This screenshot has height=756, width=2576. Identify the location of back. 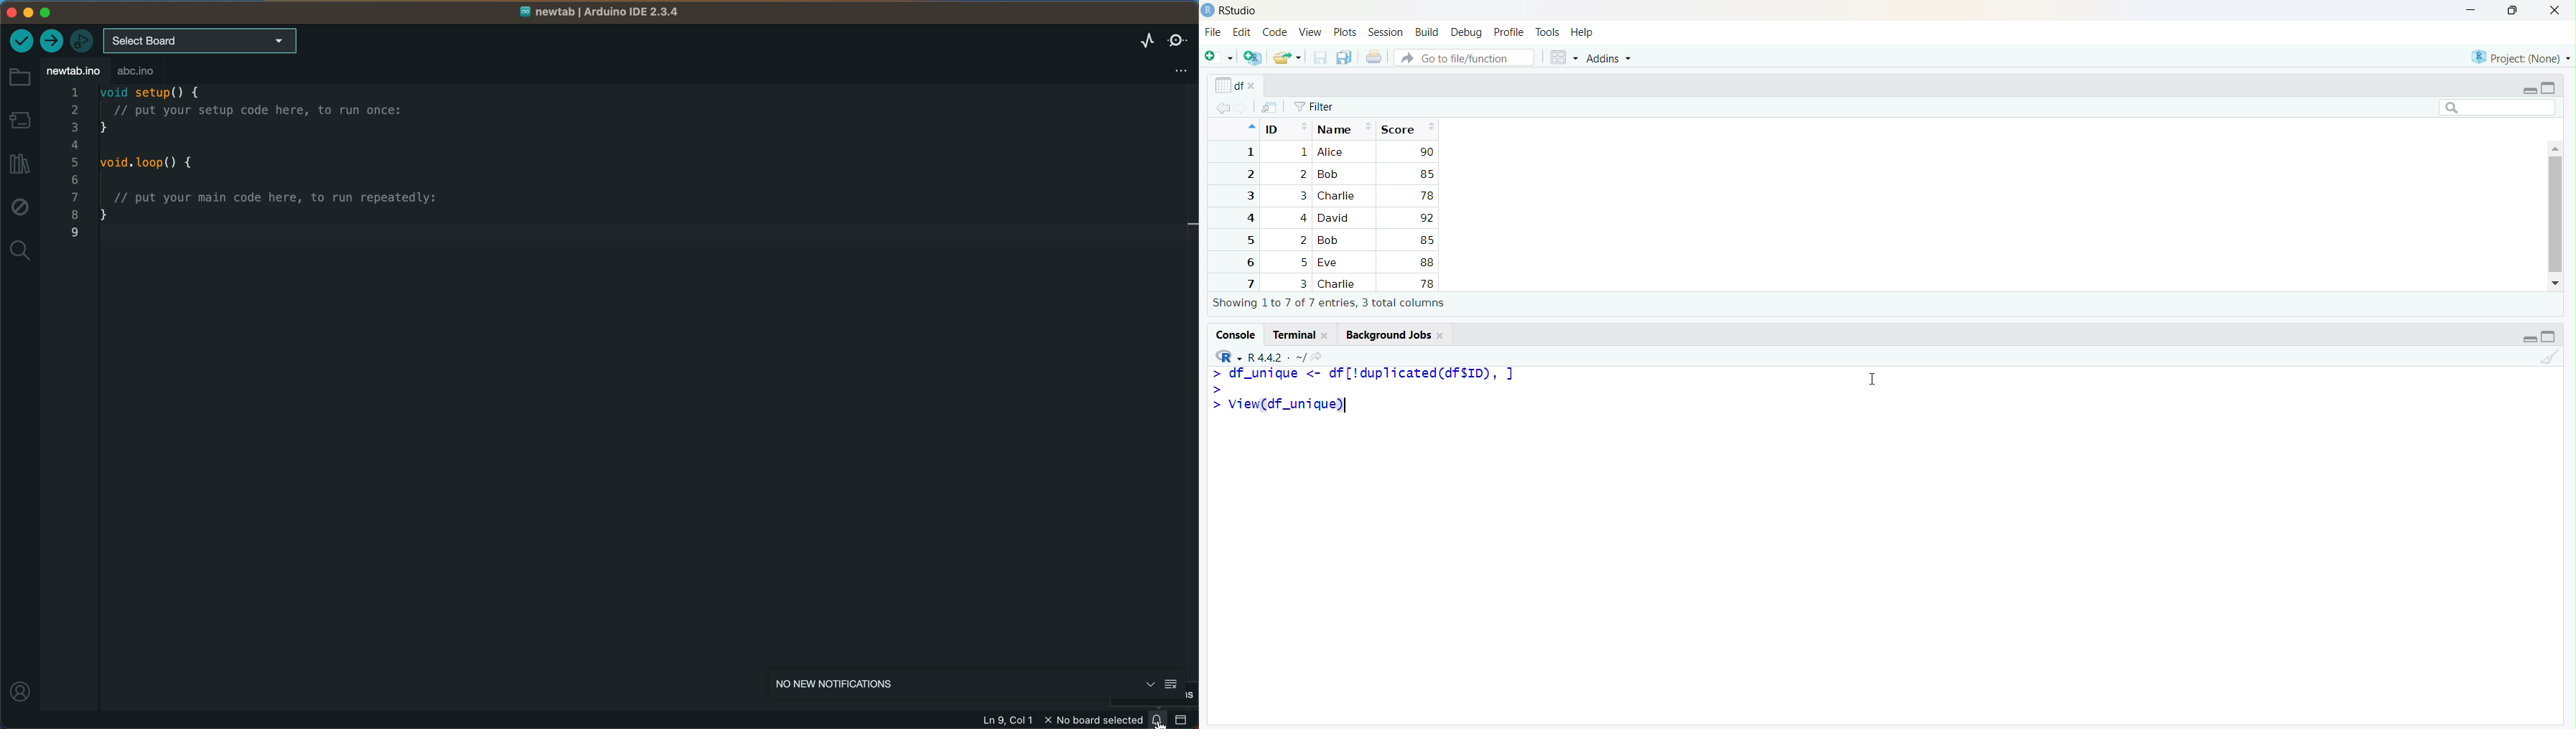
(1223, 108).